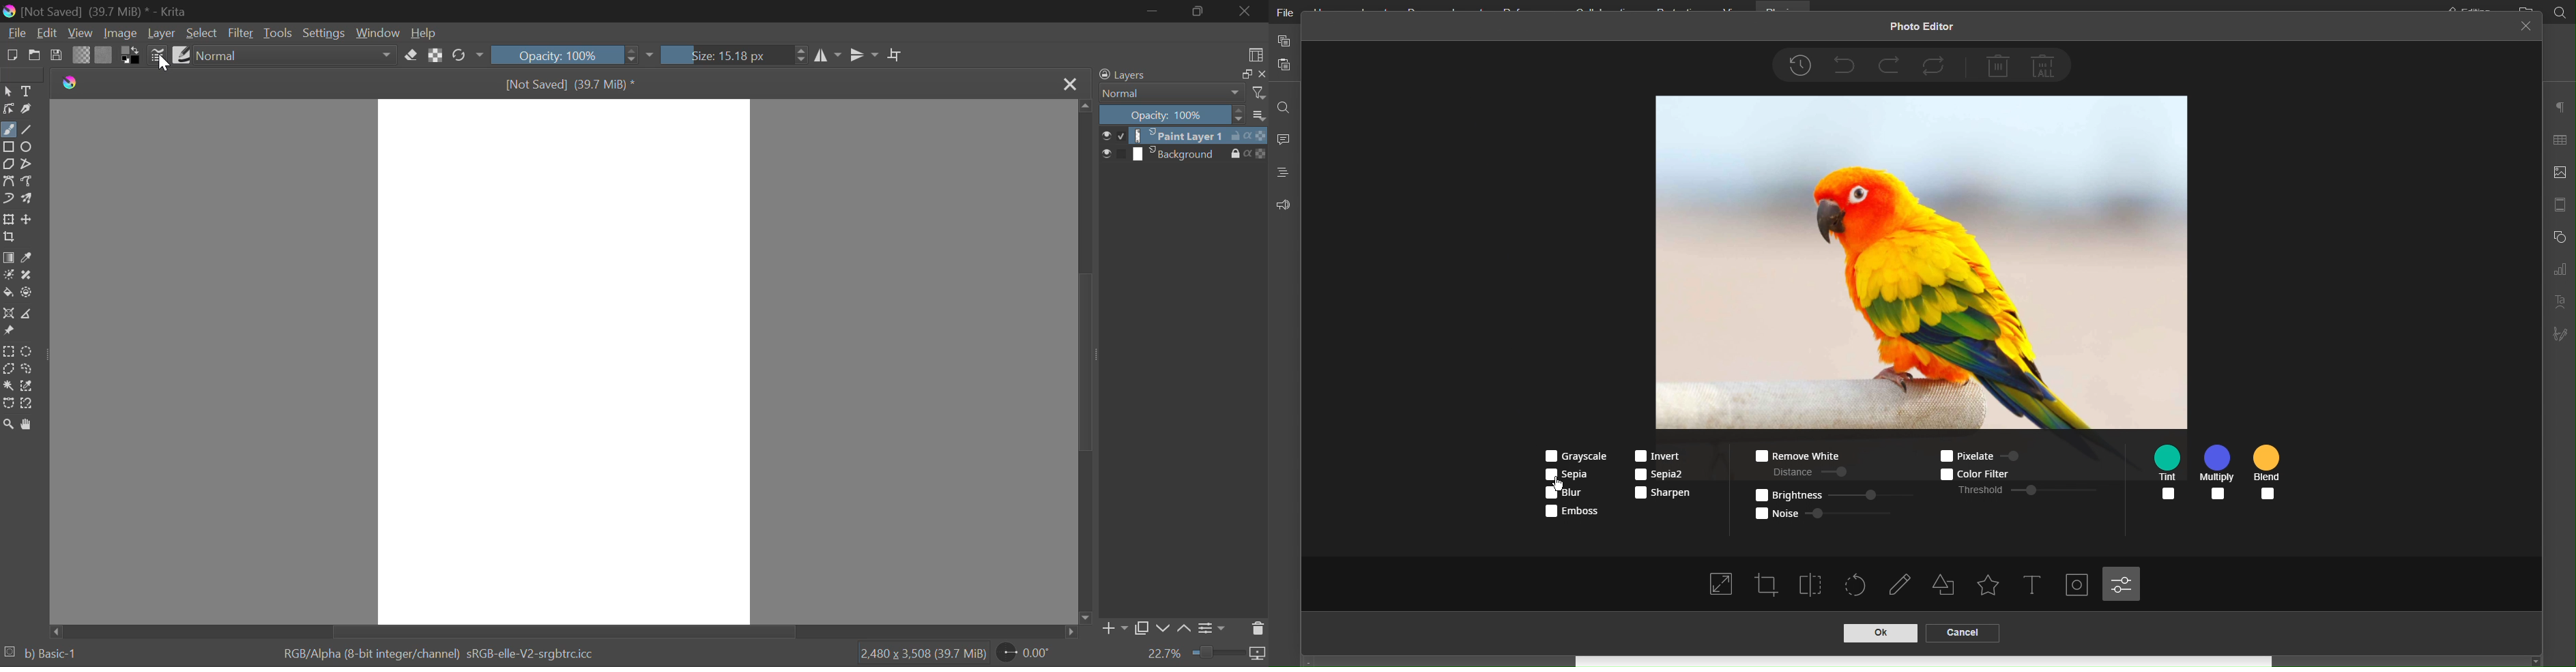 This screenshot has width=2576, height=672. I want to click on Invert, so click(1659, 455).